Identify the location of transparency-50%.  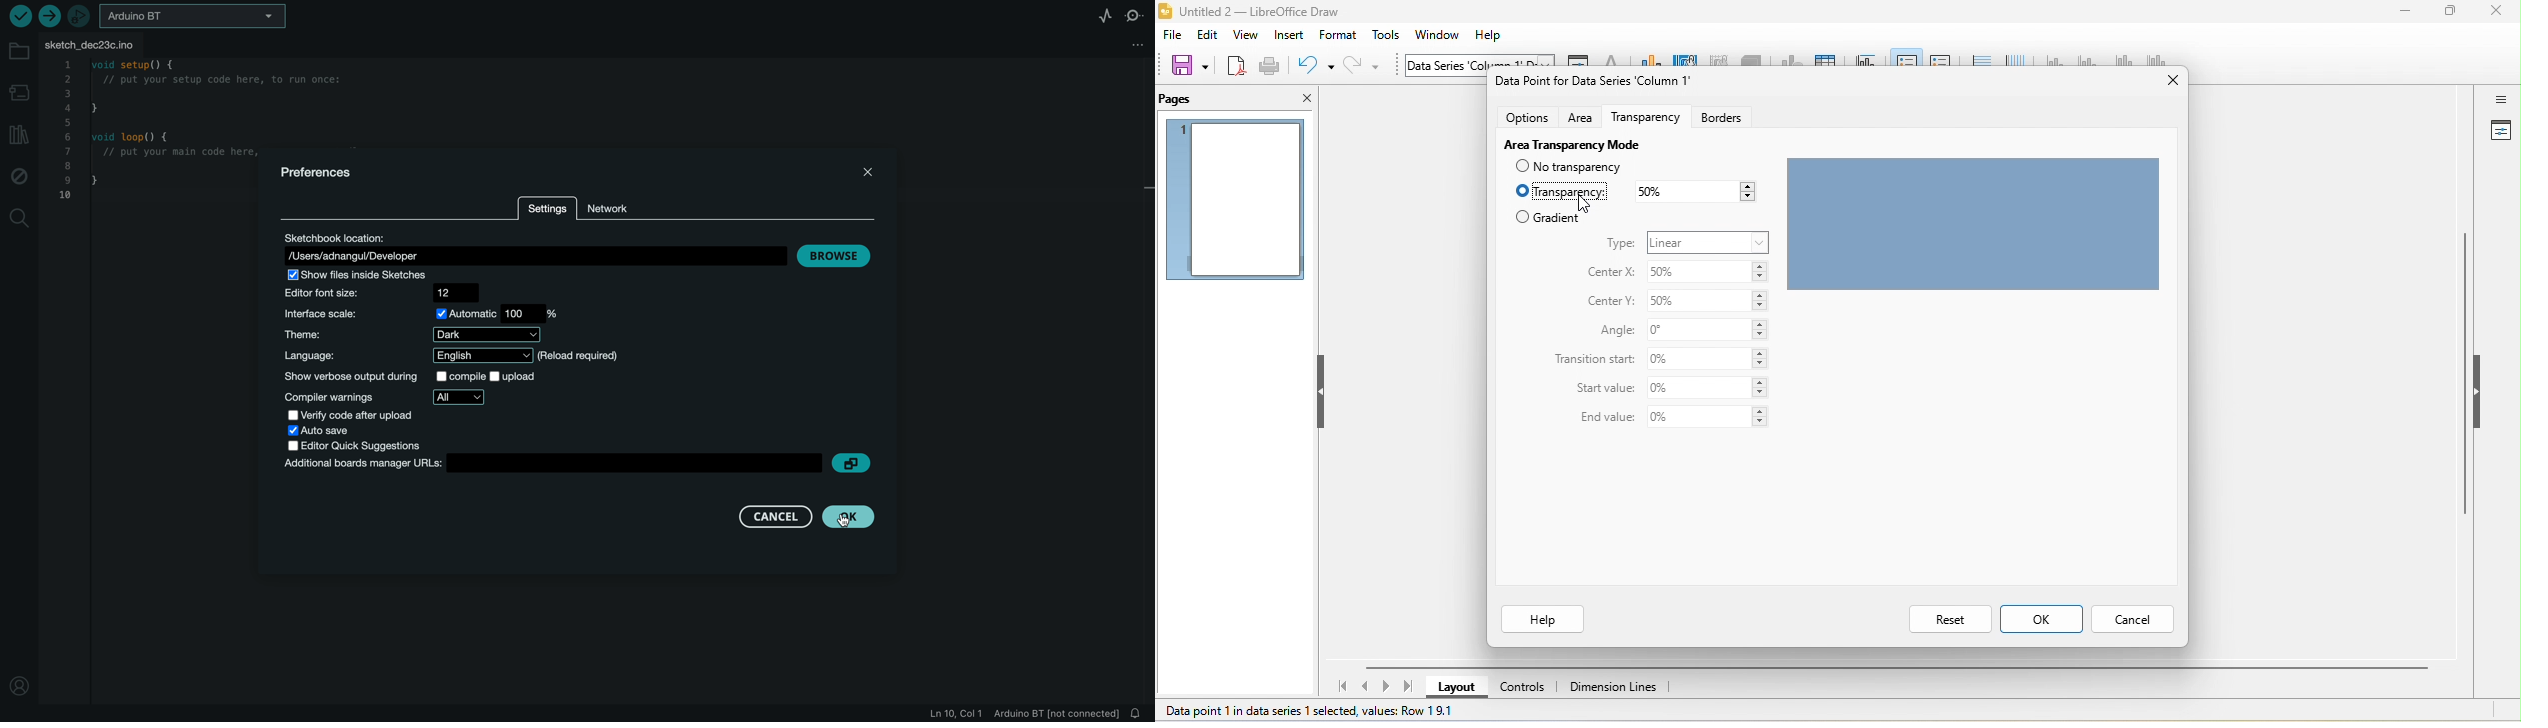
(1694, 190).